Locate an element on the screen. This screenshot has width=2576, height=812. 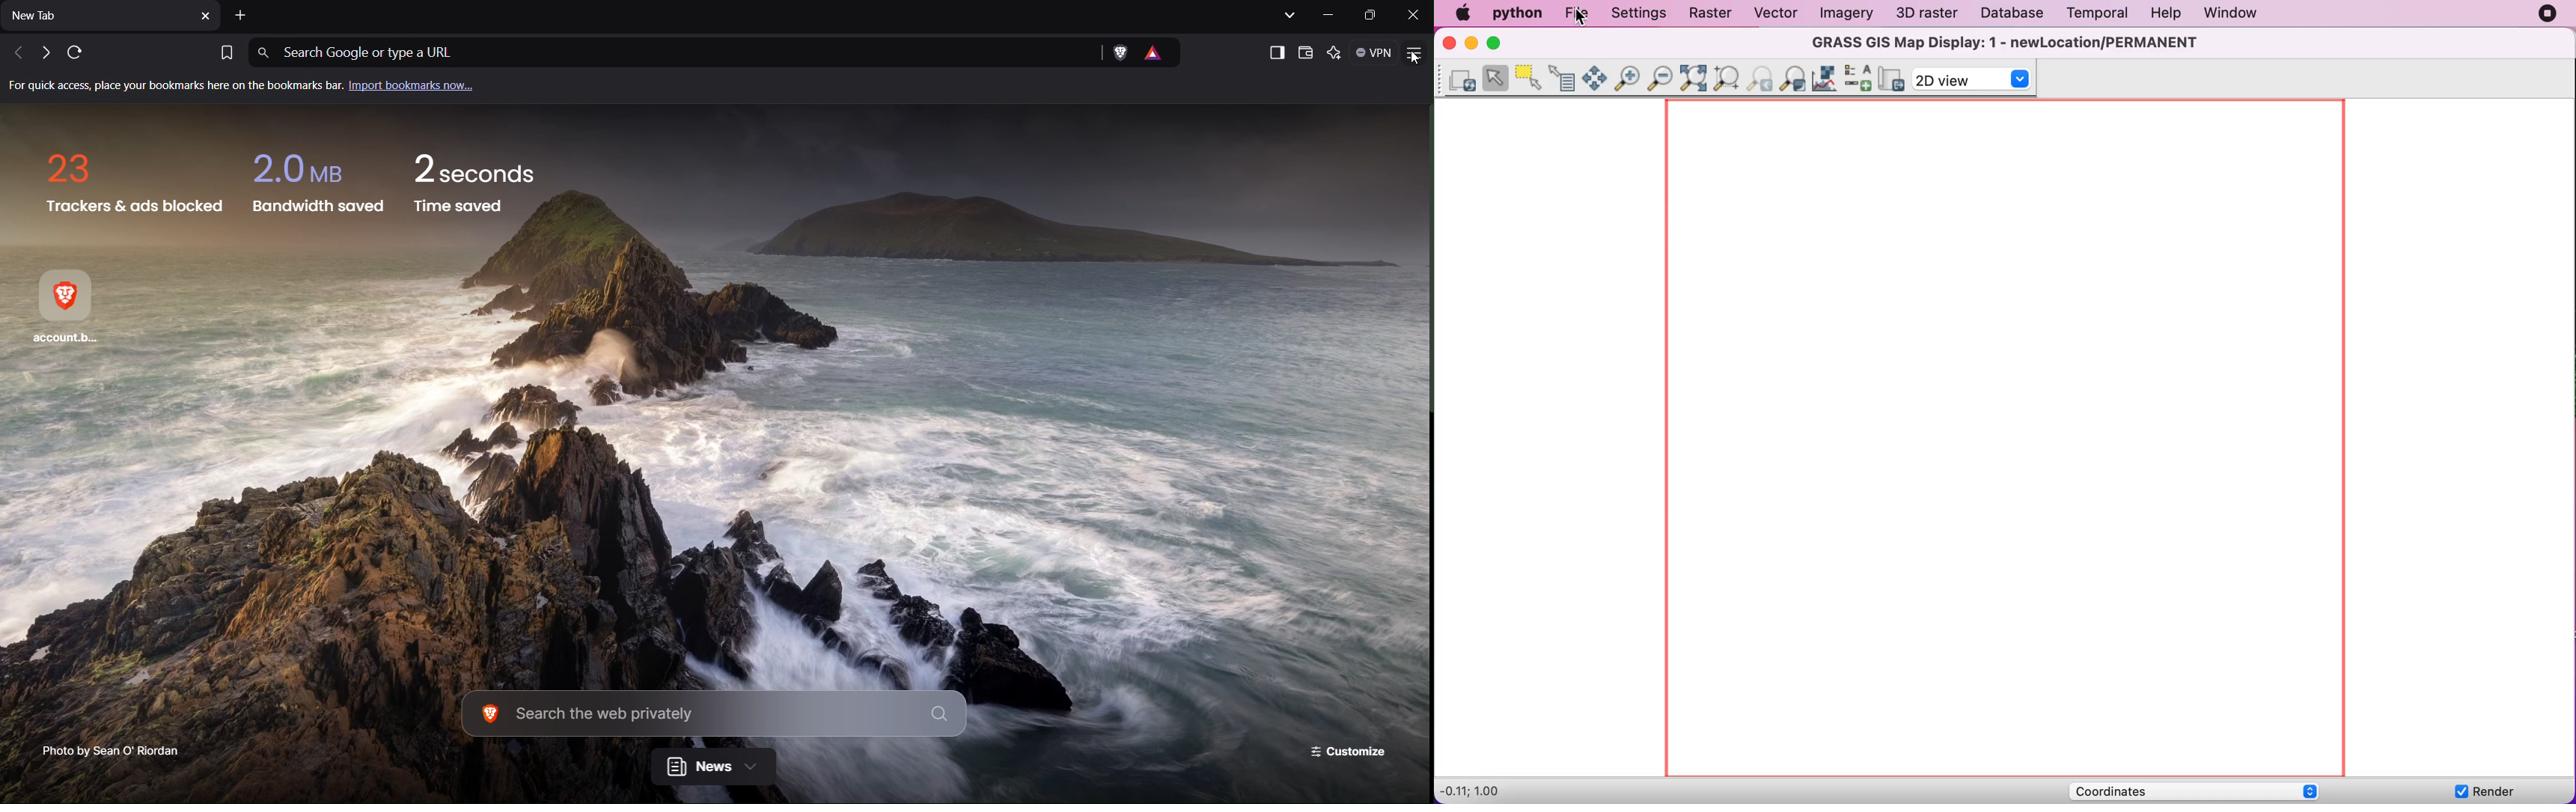
GRASS GIS Map Display: 1 - newLocation/PERMANENT is located at coordinates (2007, 43).